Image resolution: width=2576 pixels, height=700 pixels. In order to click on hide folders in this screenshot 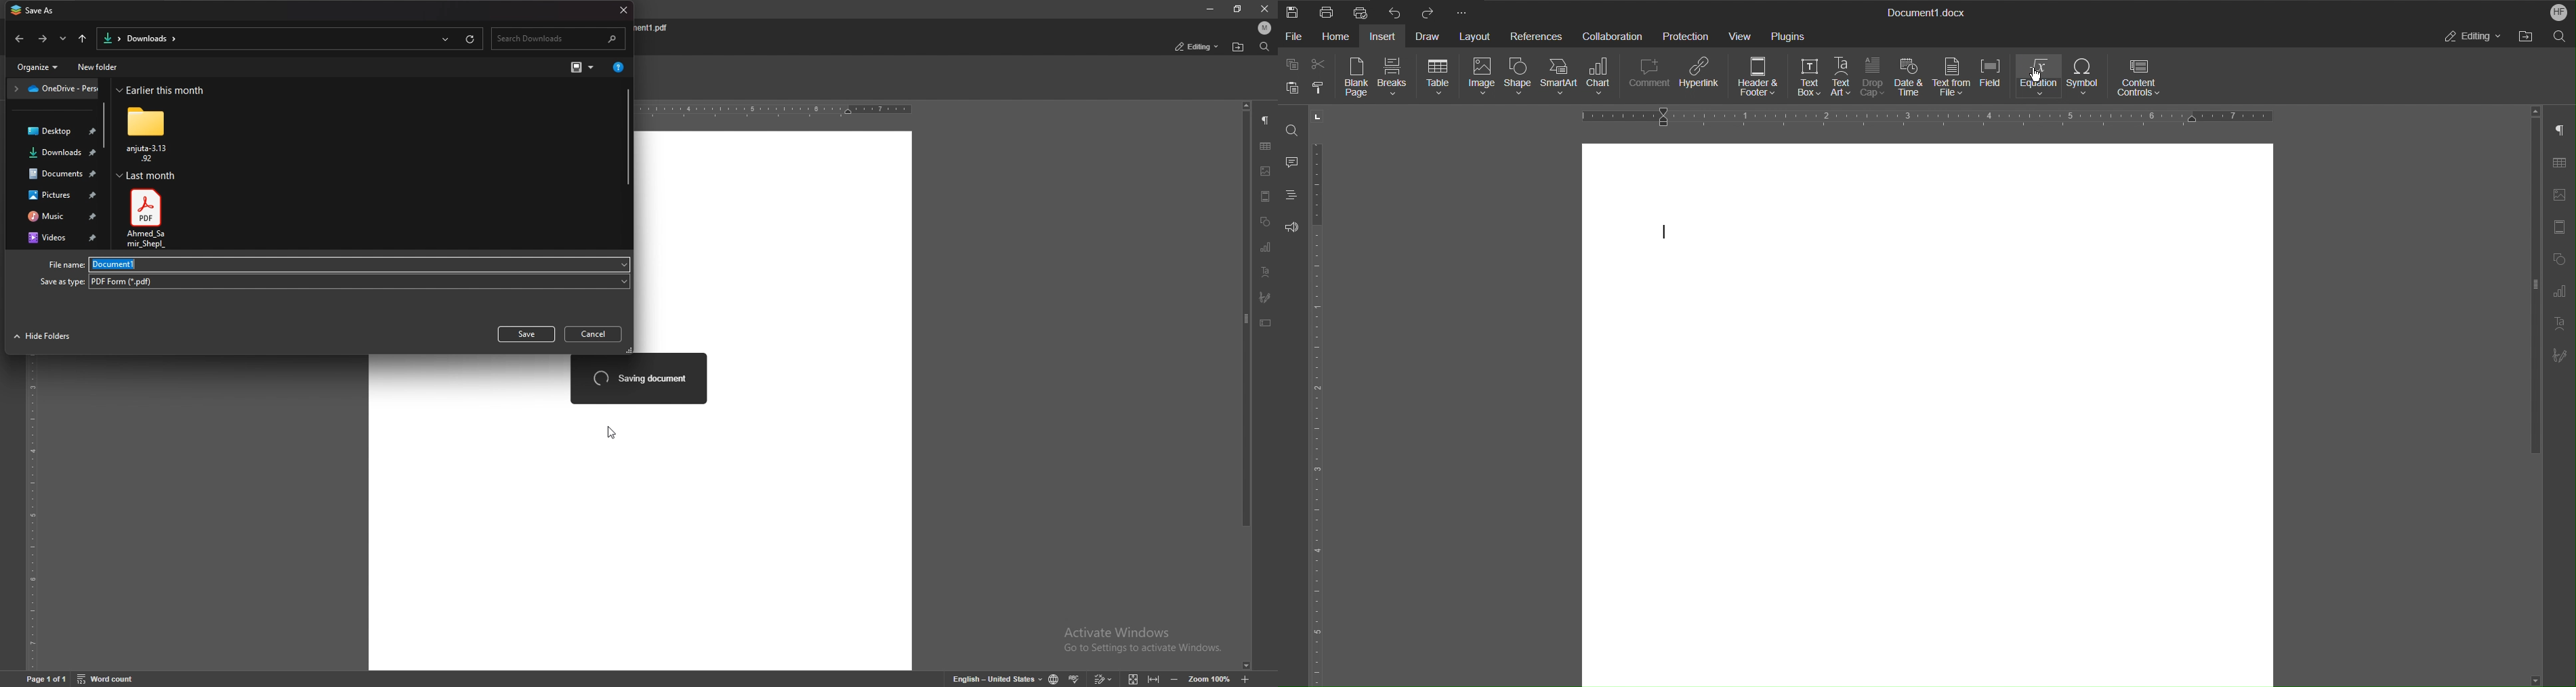, I will do `click(43, 337)`.